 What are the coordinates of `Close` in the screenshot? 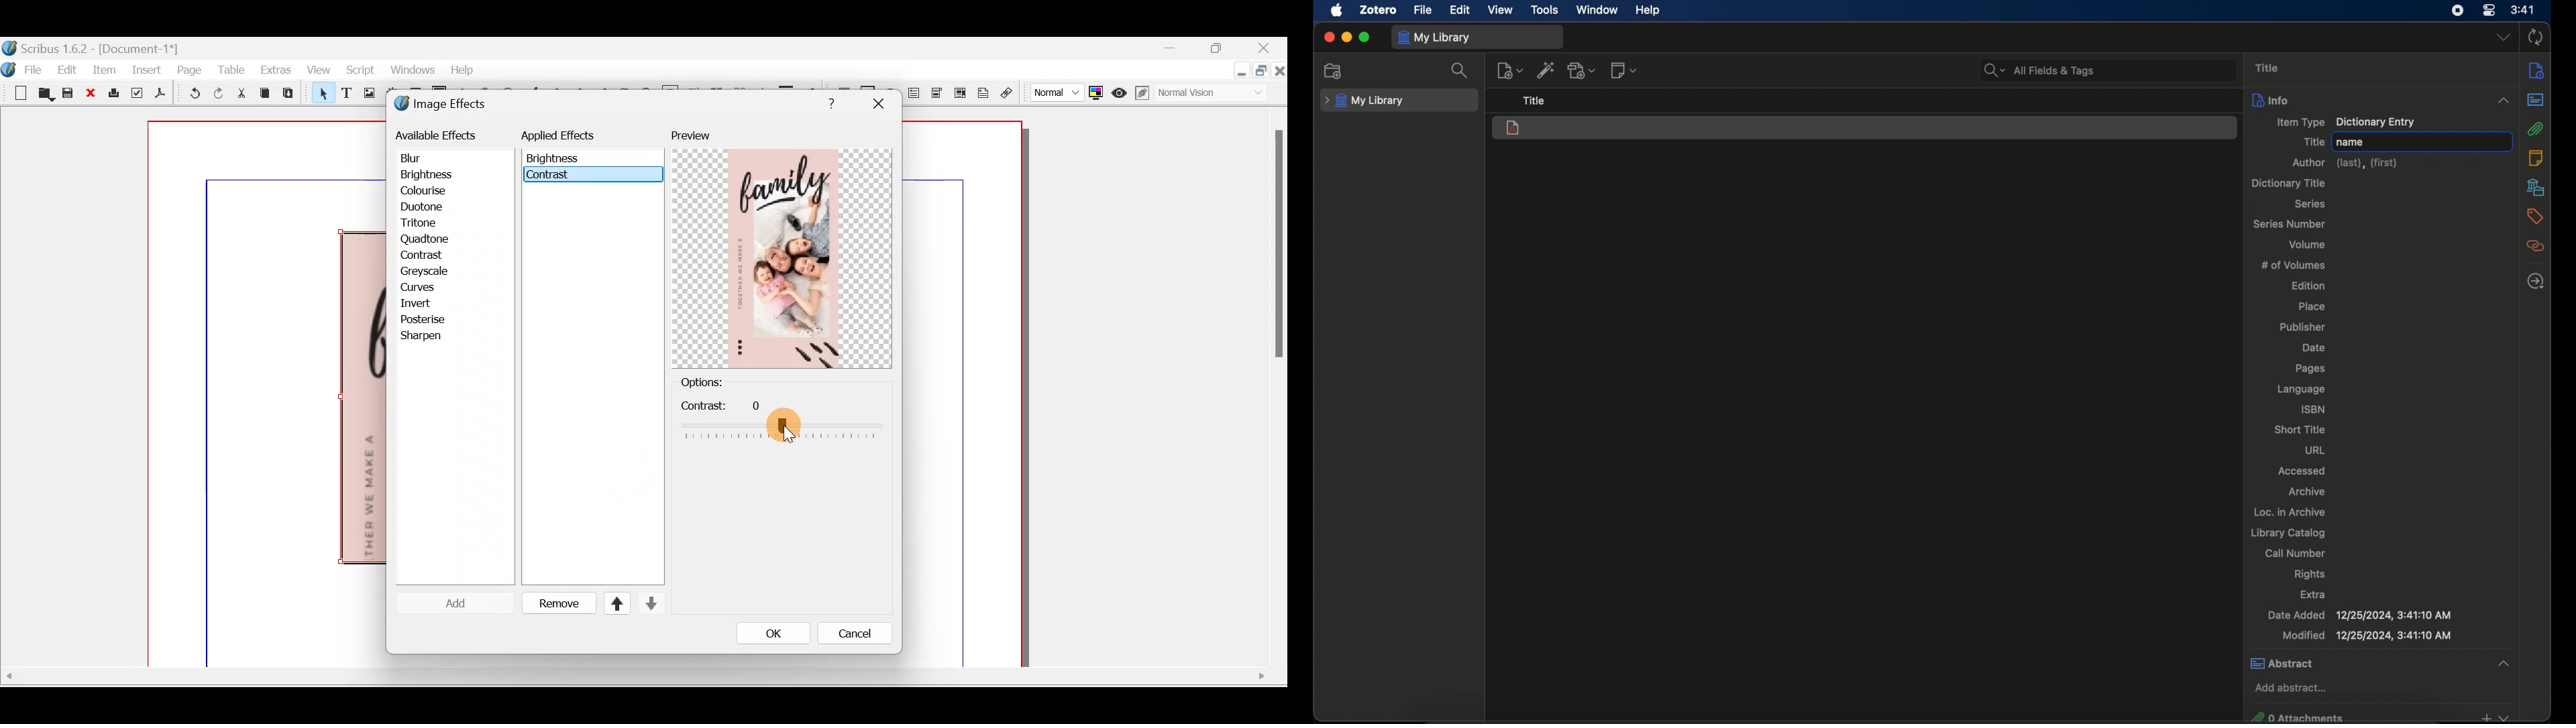 It's located at (89, 94).